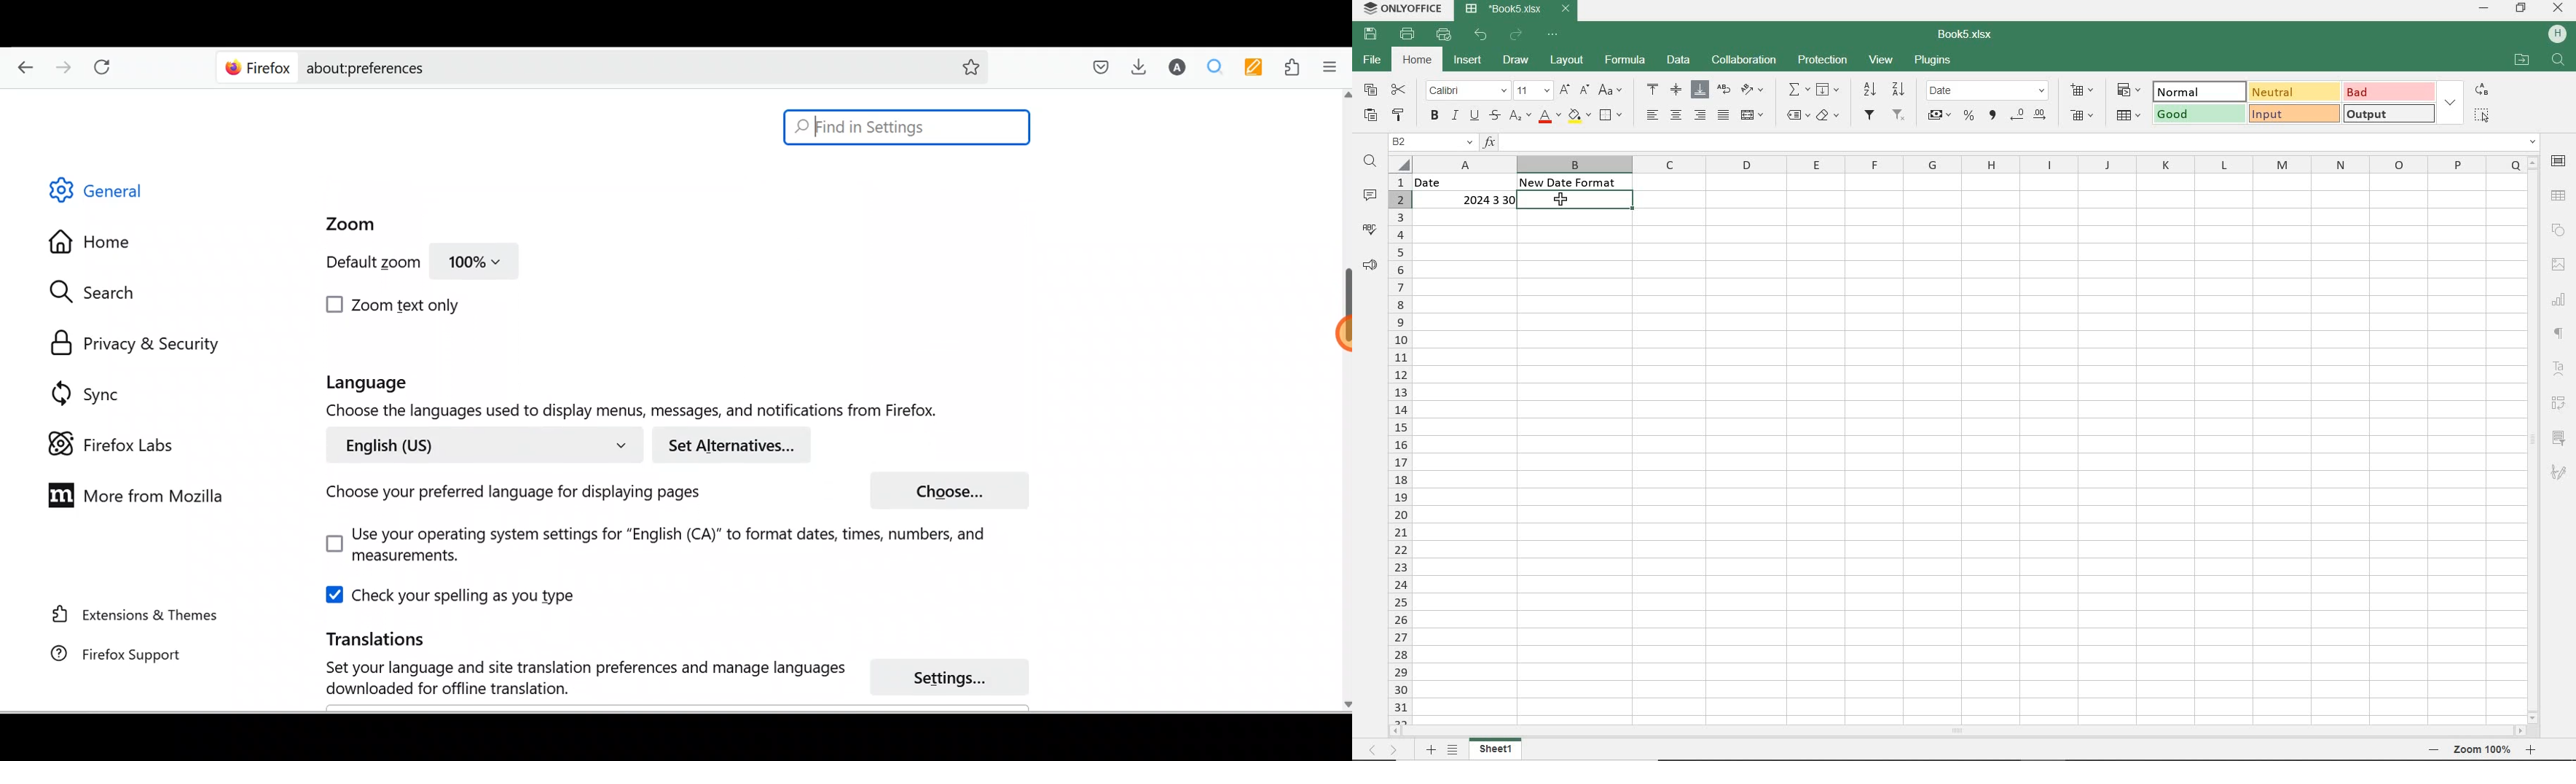 The image size is (2576, 784). Describe the element at coordinates (20, 63) in the screenshot. I see `Go back one page` at that location.